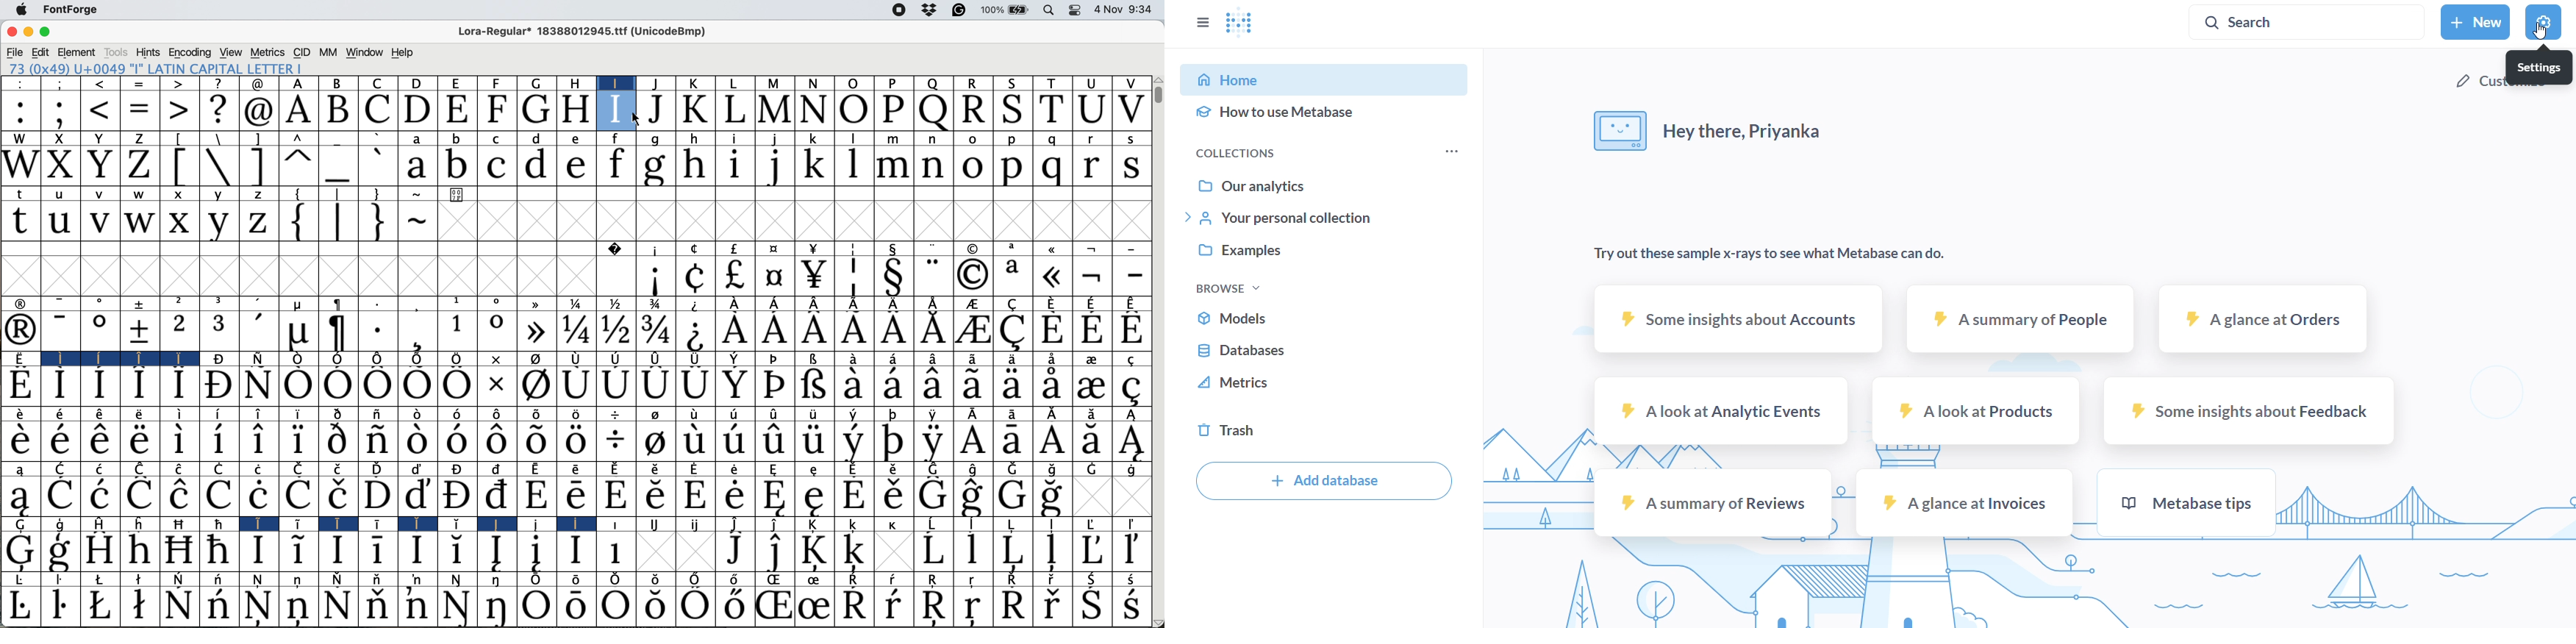 This screenshot has height=644, width=2576. I want to click on Symbol, so click(856, 551).